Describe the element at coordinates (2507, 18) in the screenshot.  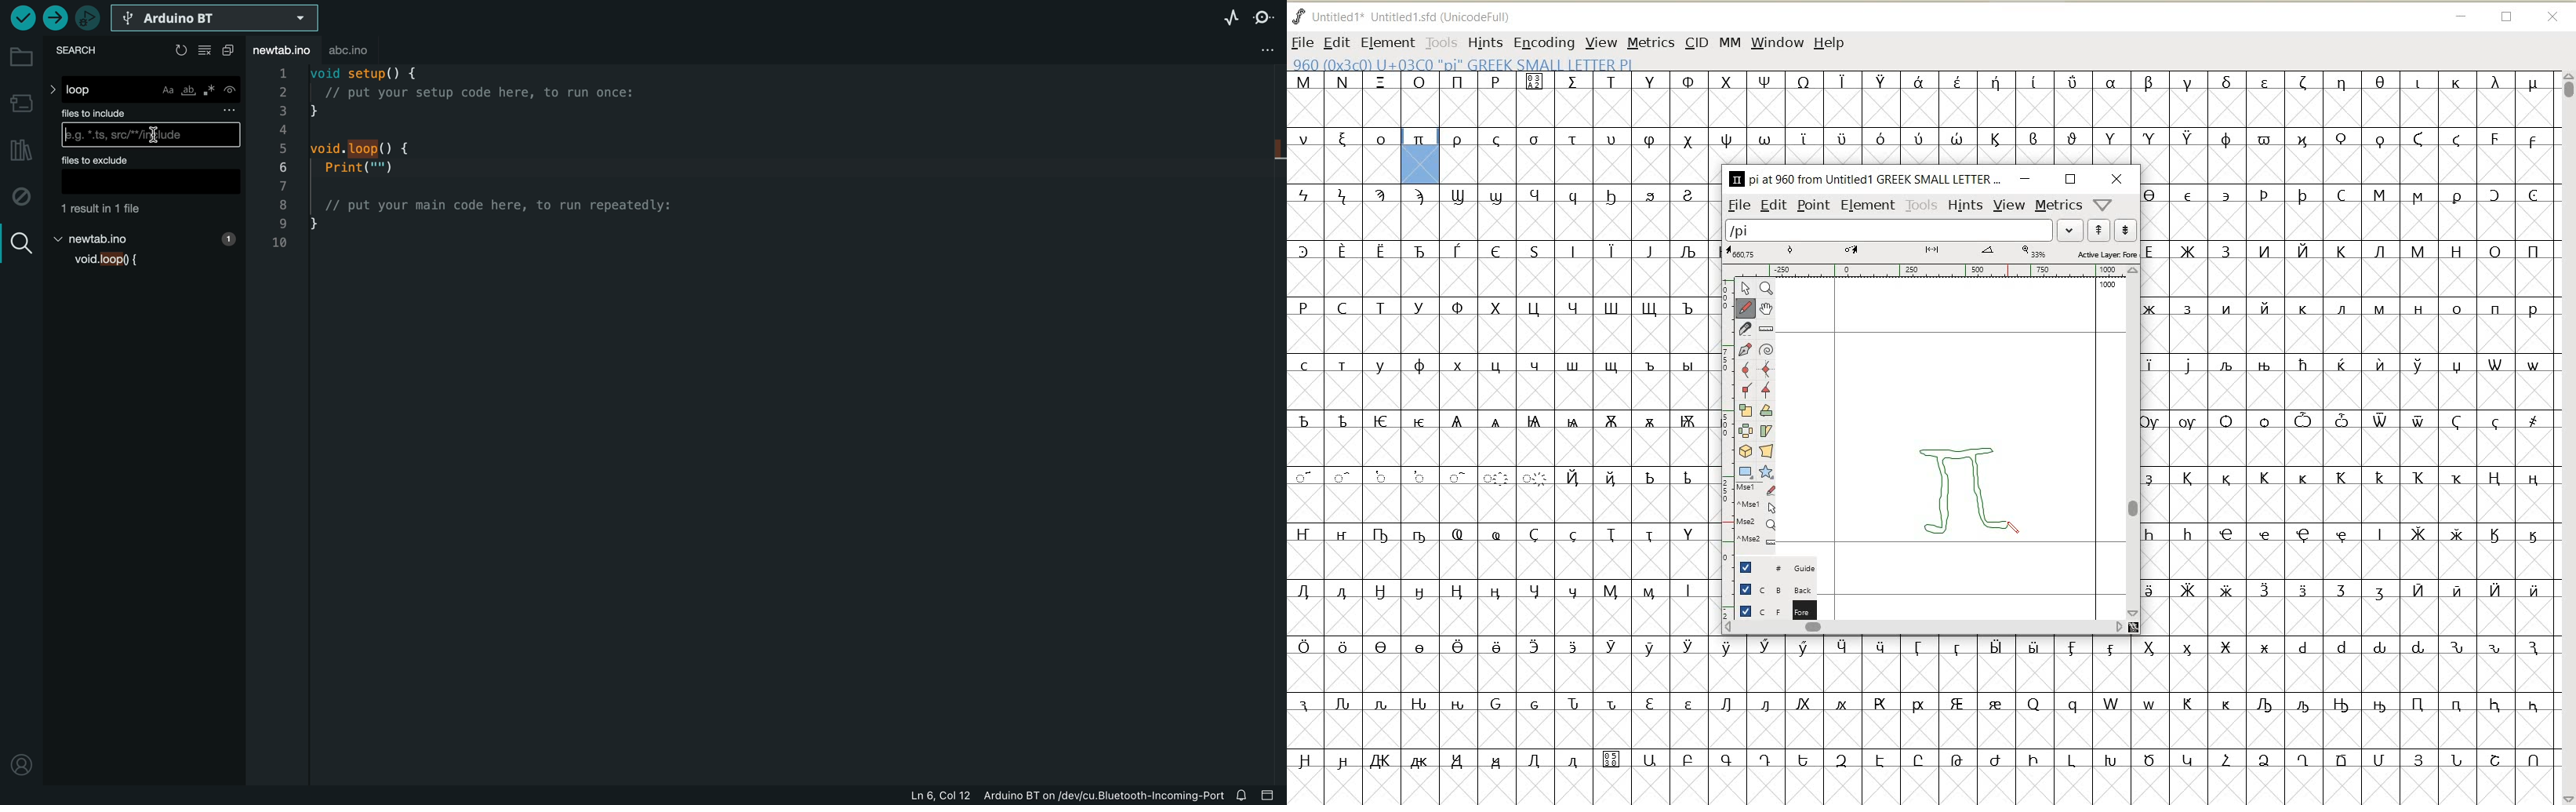
I see `RESTORE` at that location.